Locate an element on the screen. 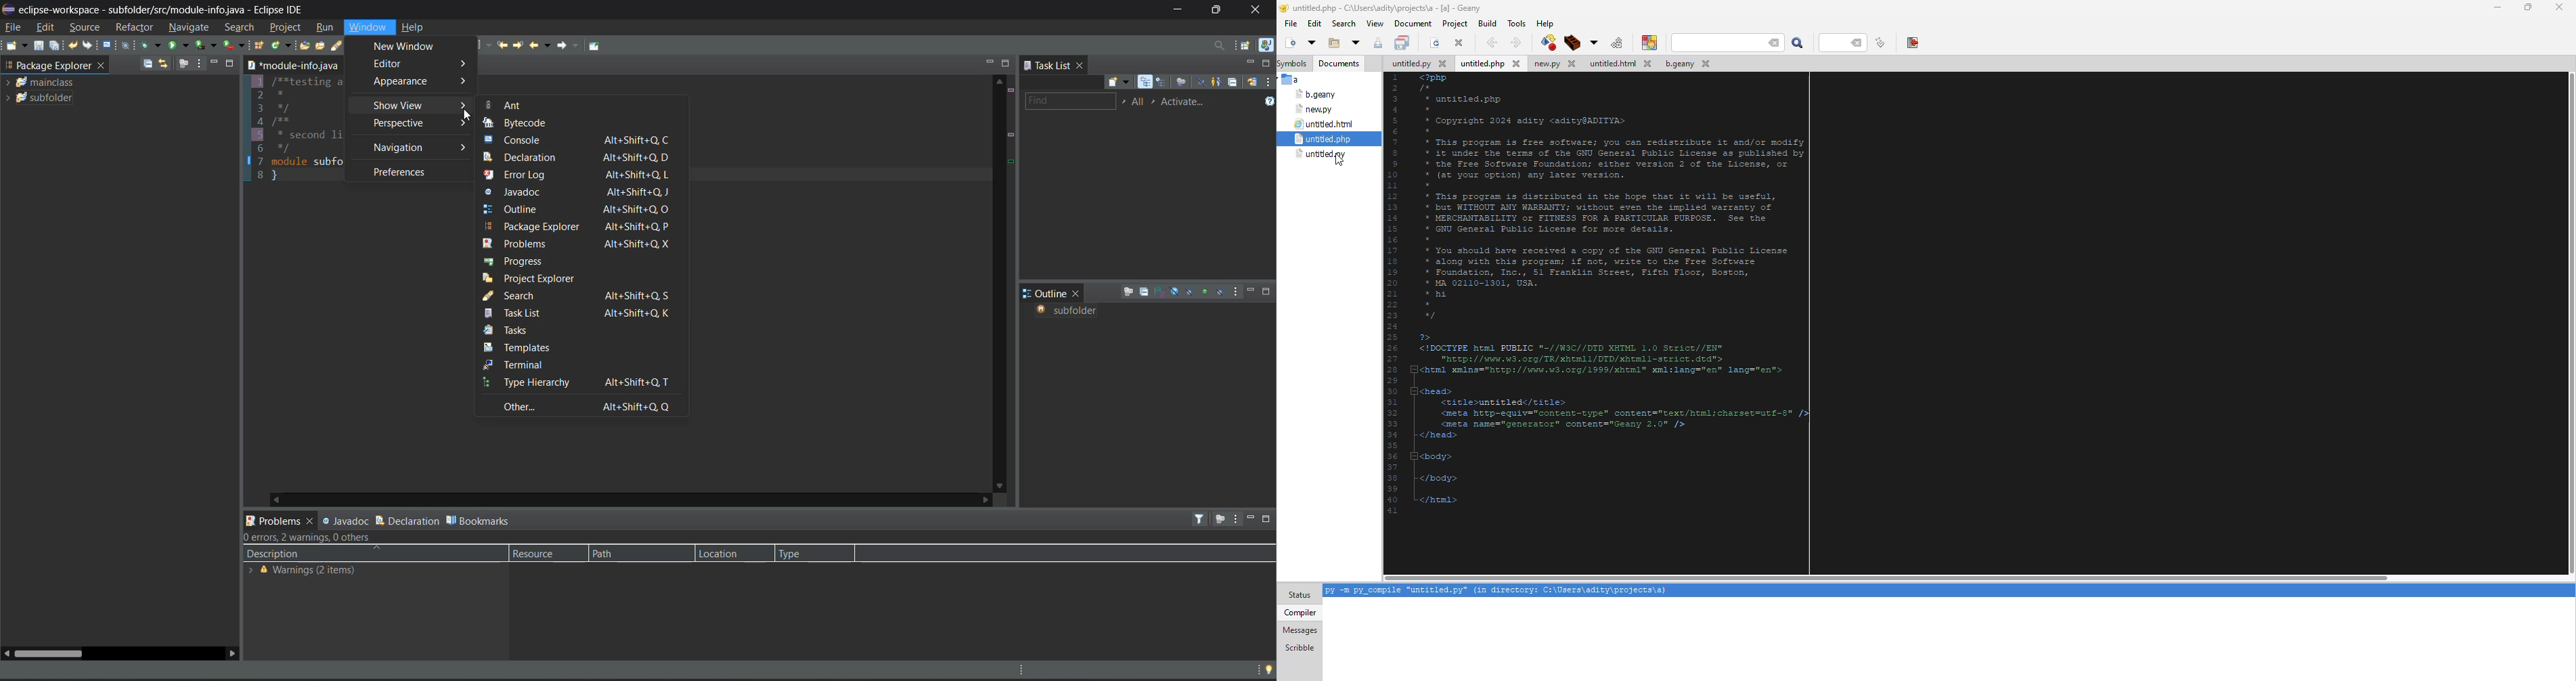 The height and width of the screenshot is (700, 2576). compile is located at coordinates (1571, 43).